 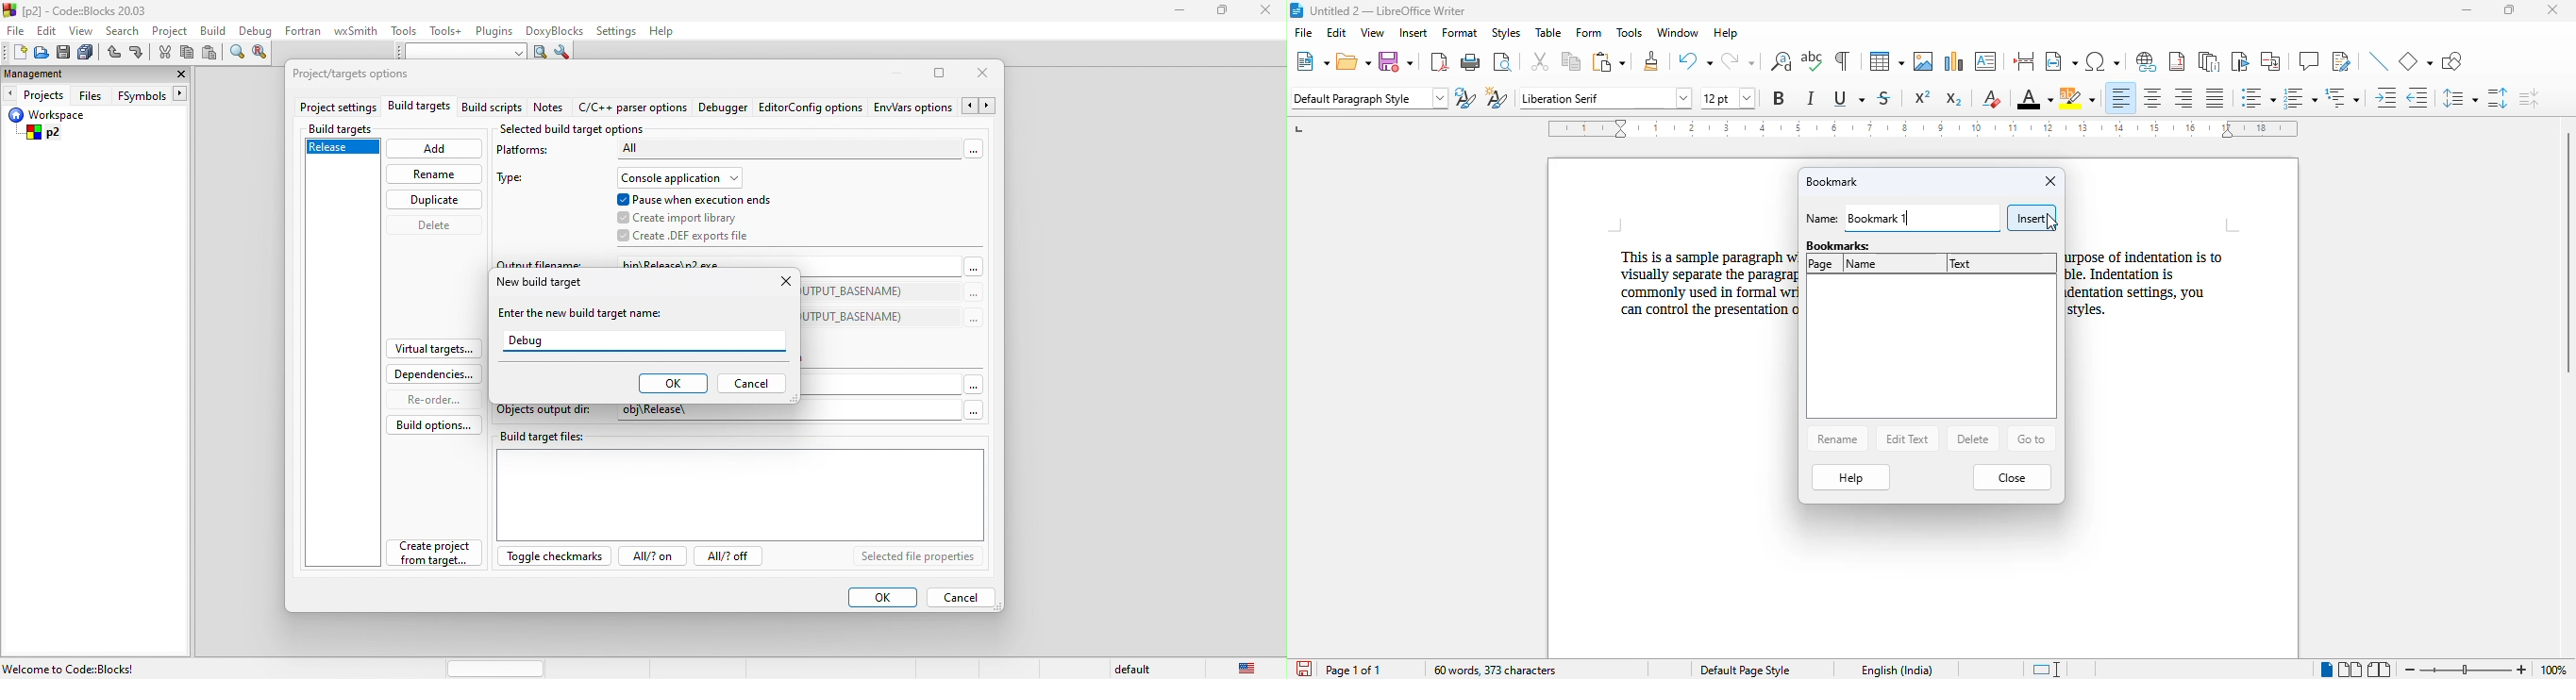 I want to click on insert special characters, so click(x=2101, y=61).